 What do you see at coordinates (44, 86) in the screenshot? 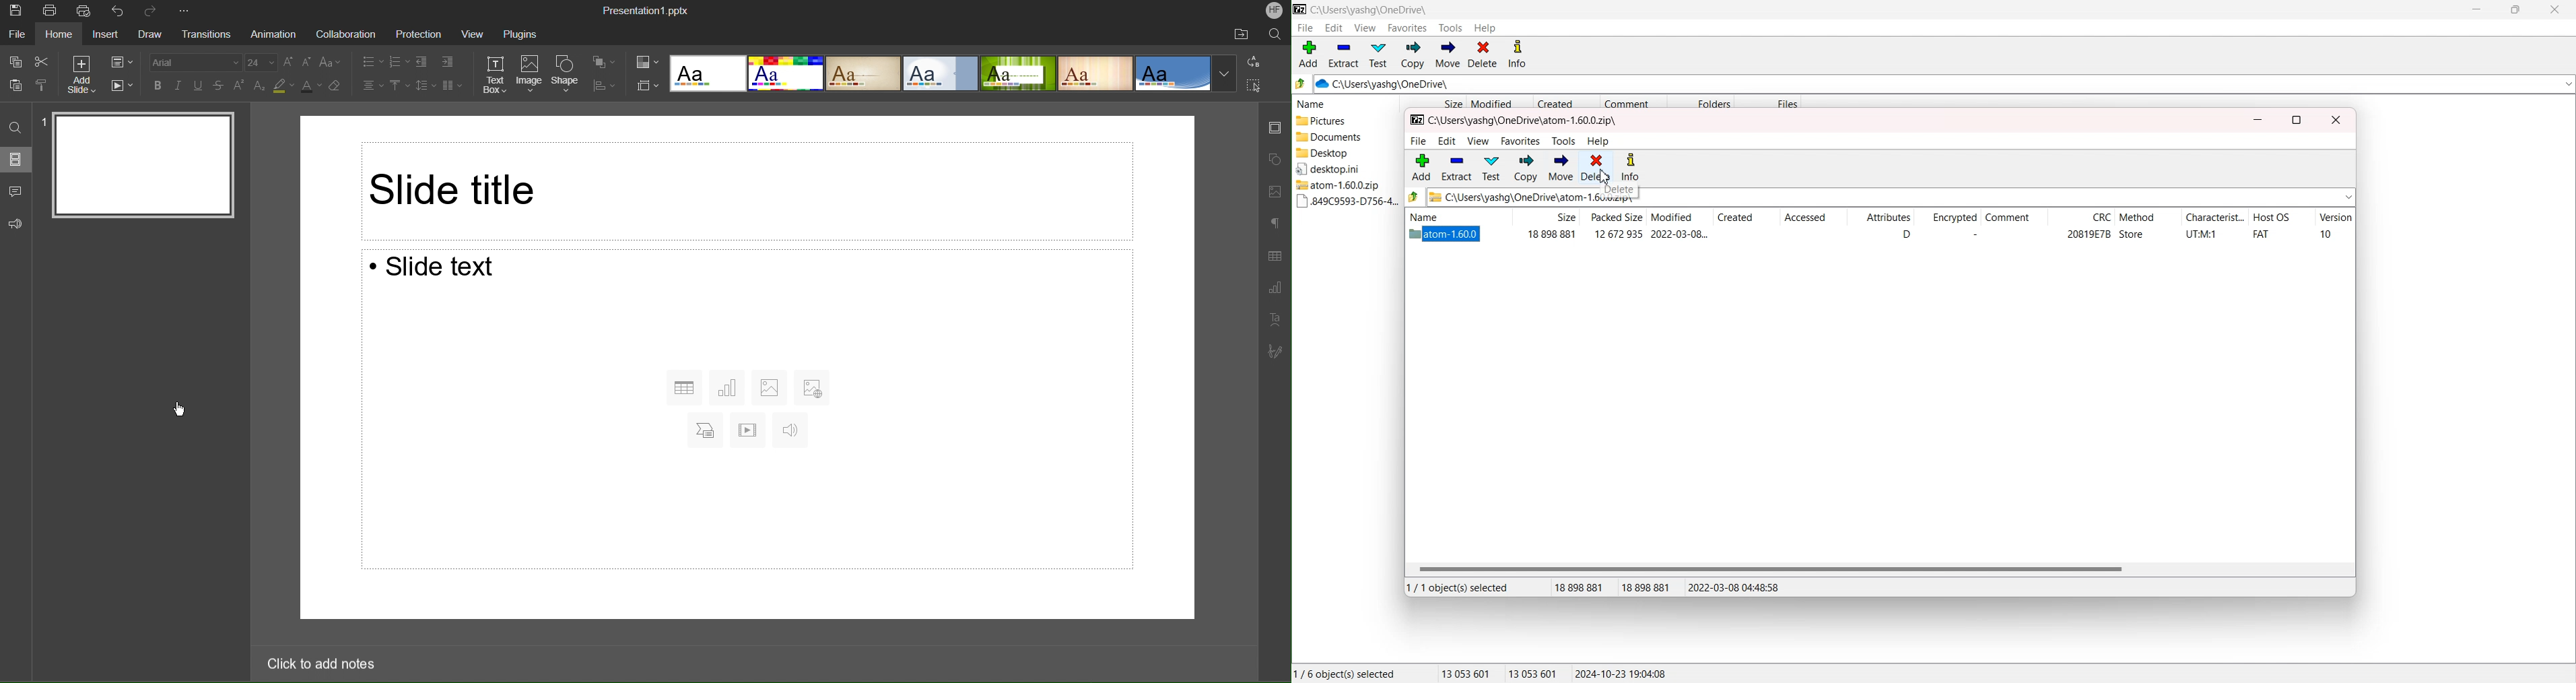
I see `clone formatting` at bounding box center [44, 86].